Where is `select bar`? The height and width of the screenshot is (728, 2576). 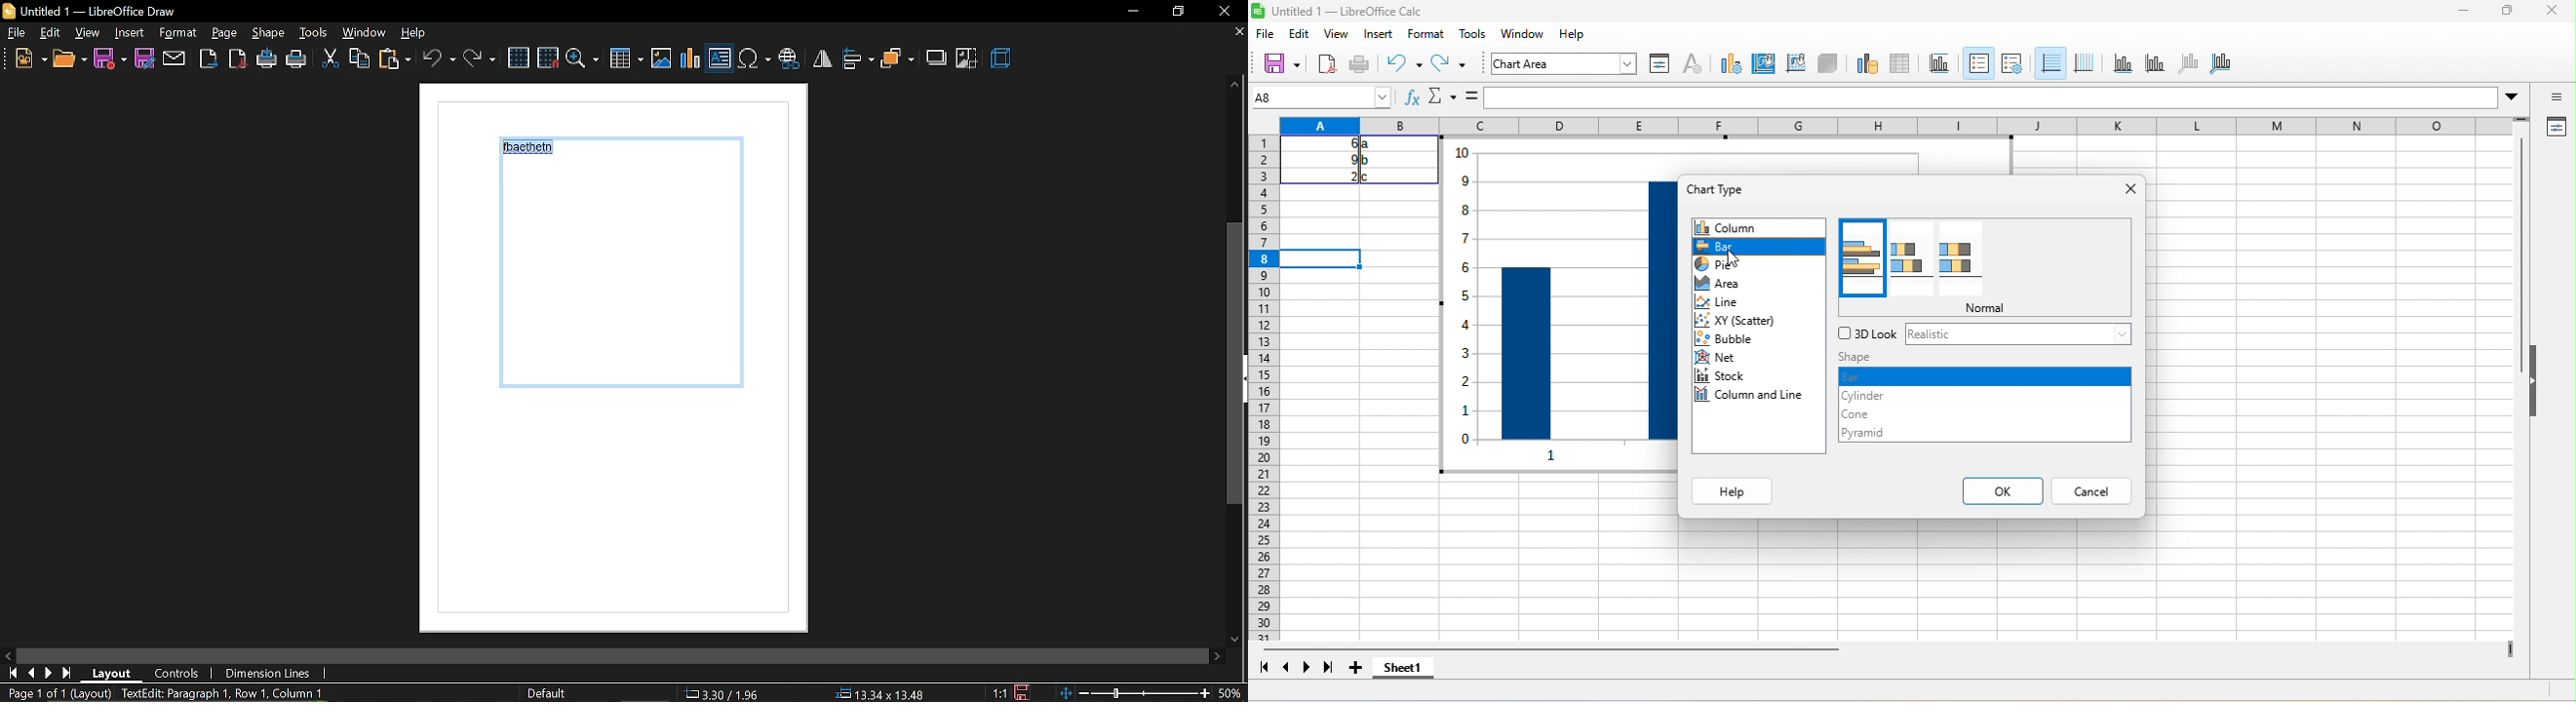
select bar is located at coordinates (1758, 245).